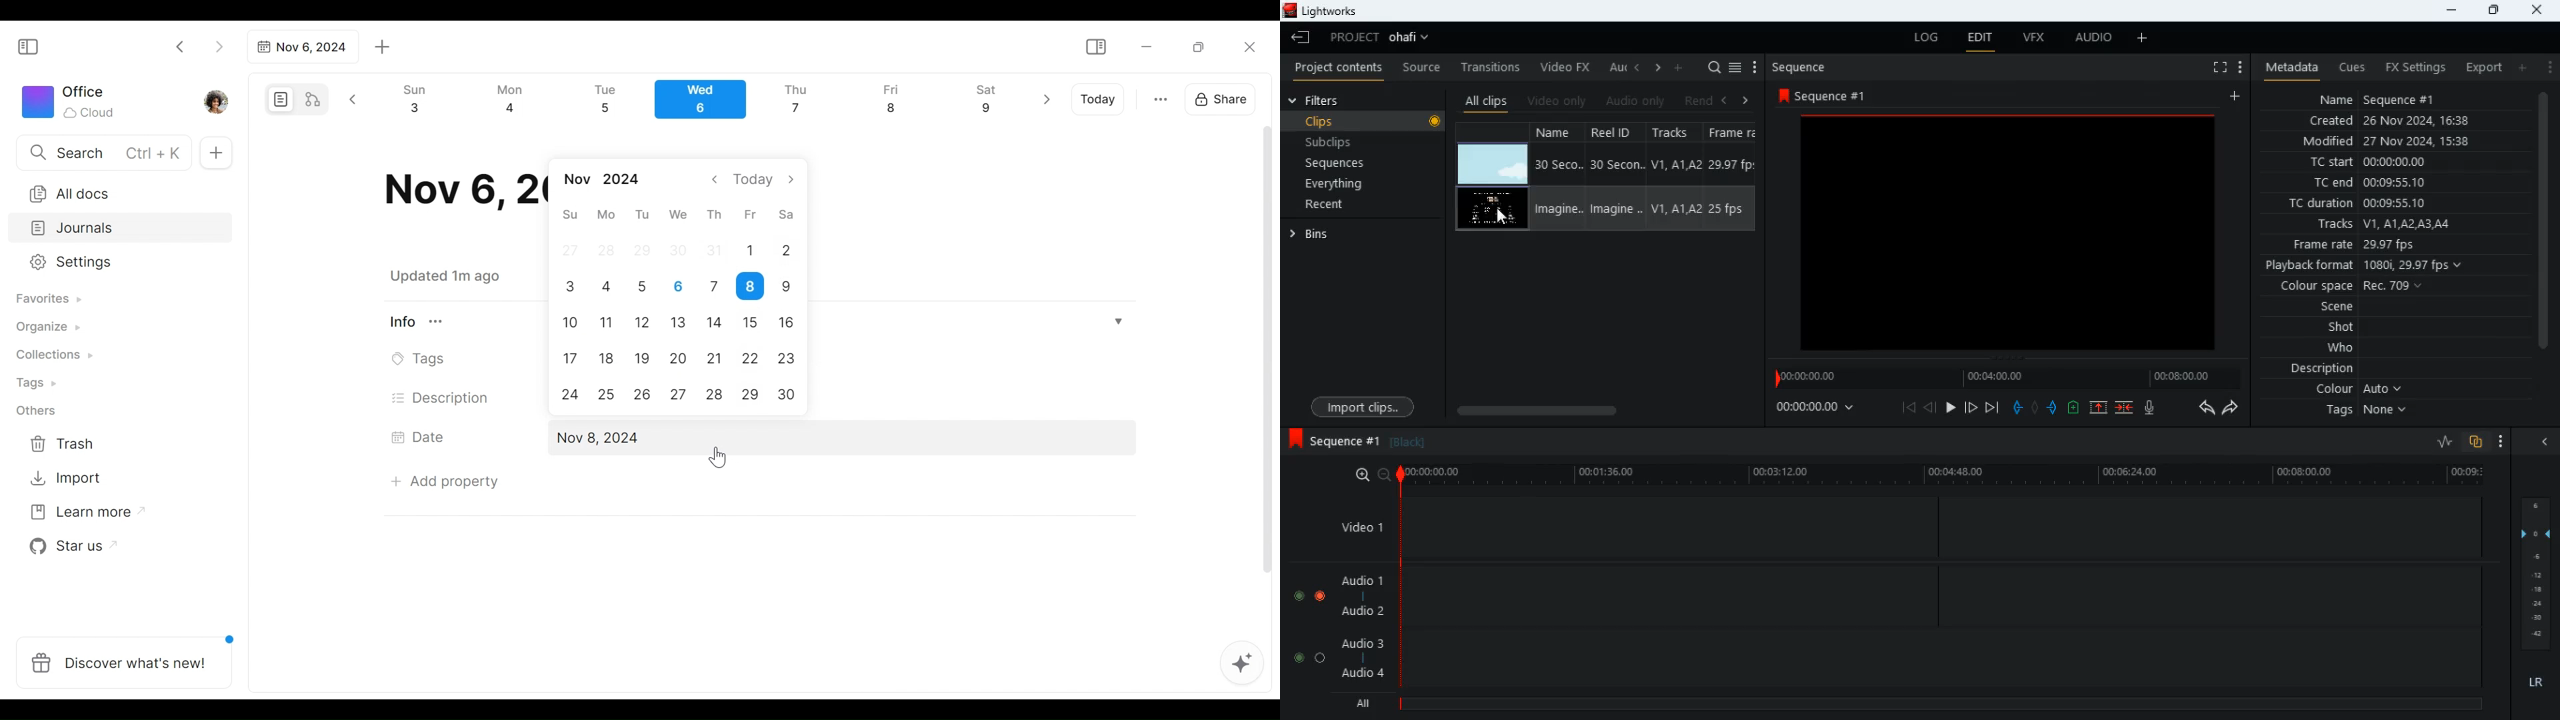  I want to click on clips, so click(1378, 122).